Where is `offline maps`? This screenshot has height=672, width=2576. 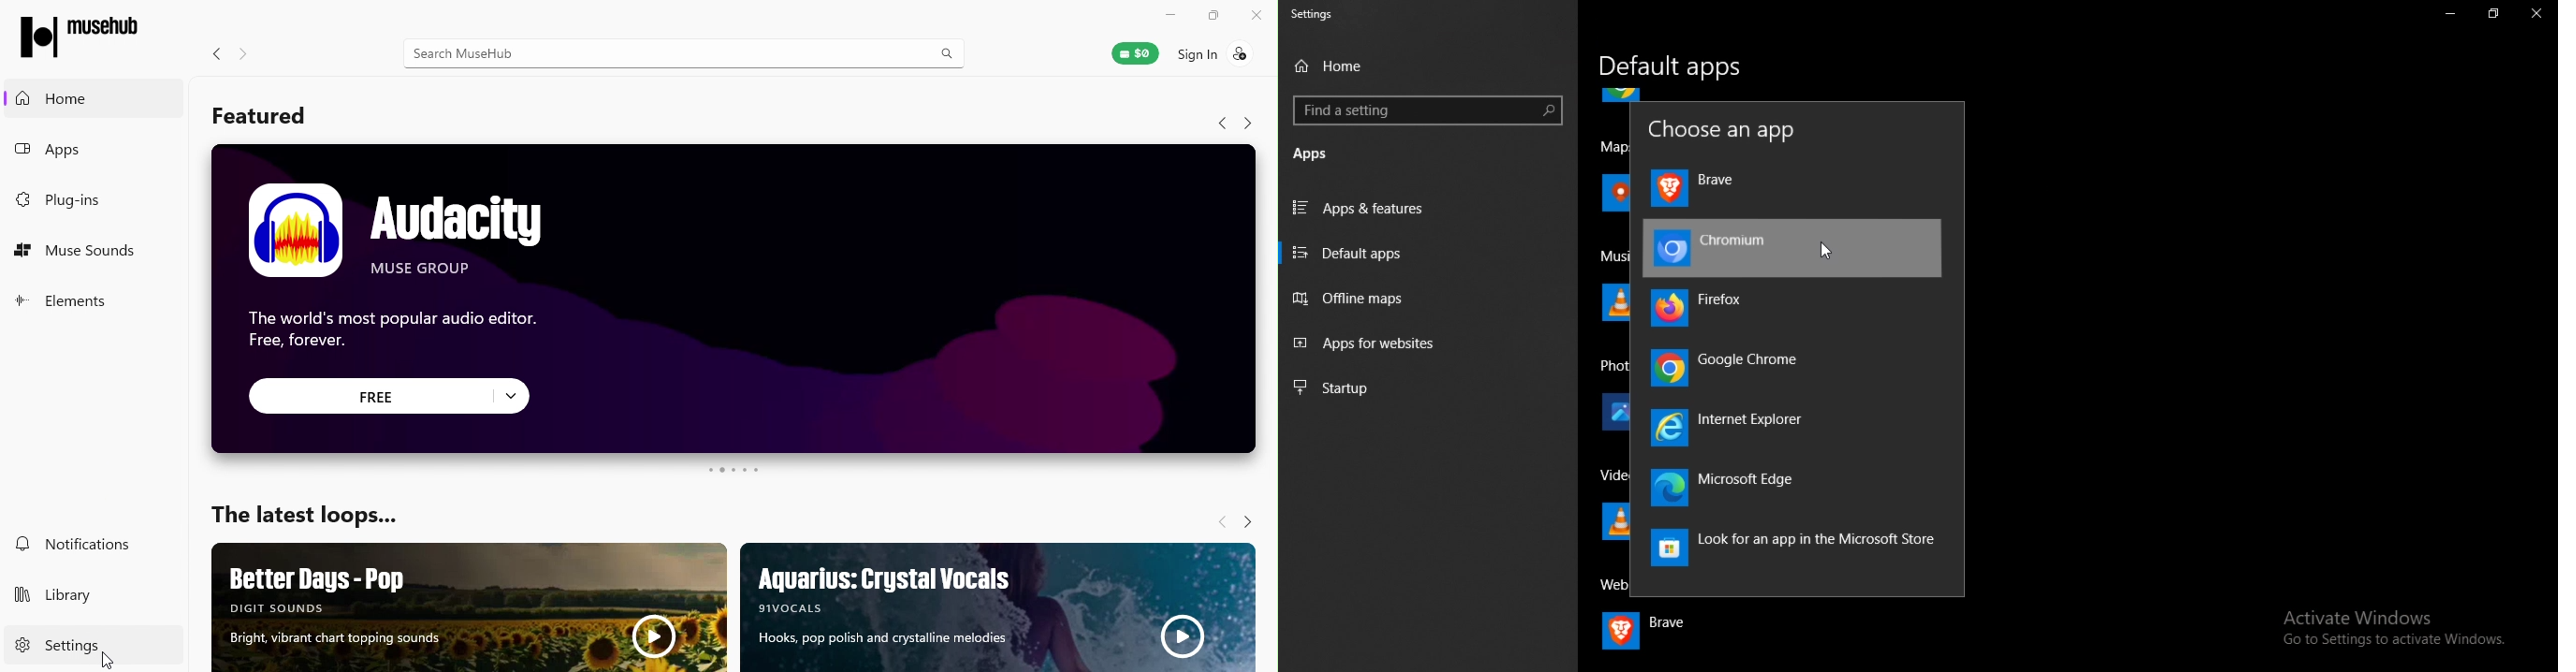 offline maps is located at coordinates (1428, 298).